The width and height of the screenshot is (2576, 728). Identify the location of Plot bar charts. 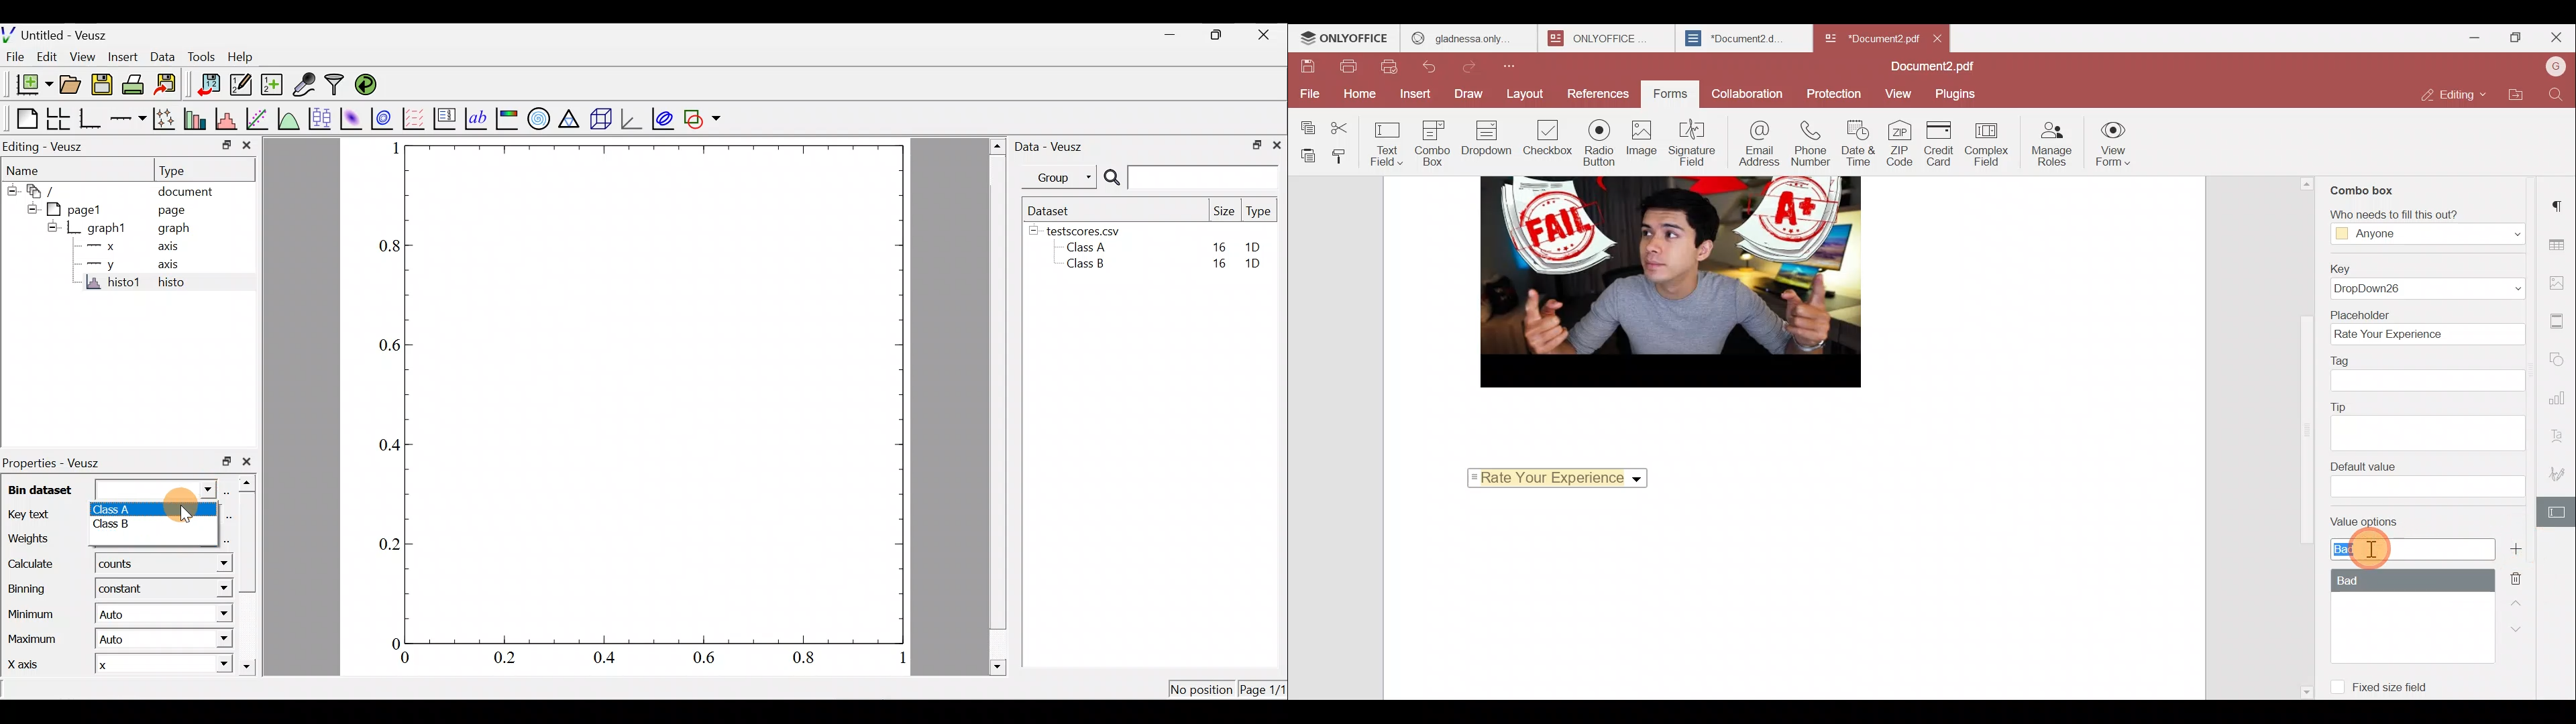
(197, 119).